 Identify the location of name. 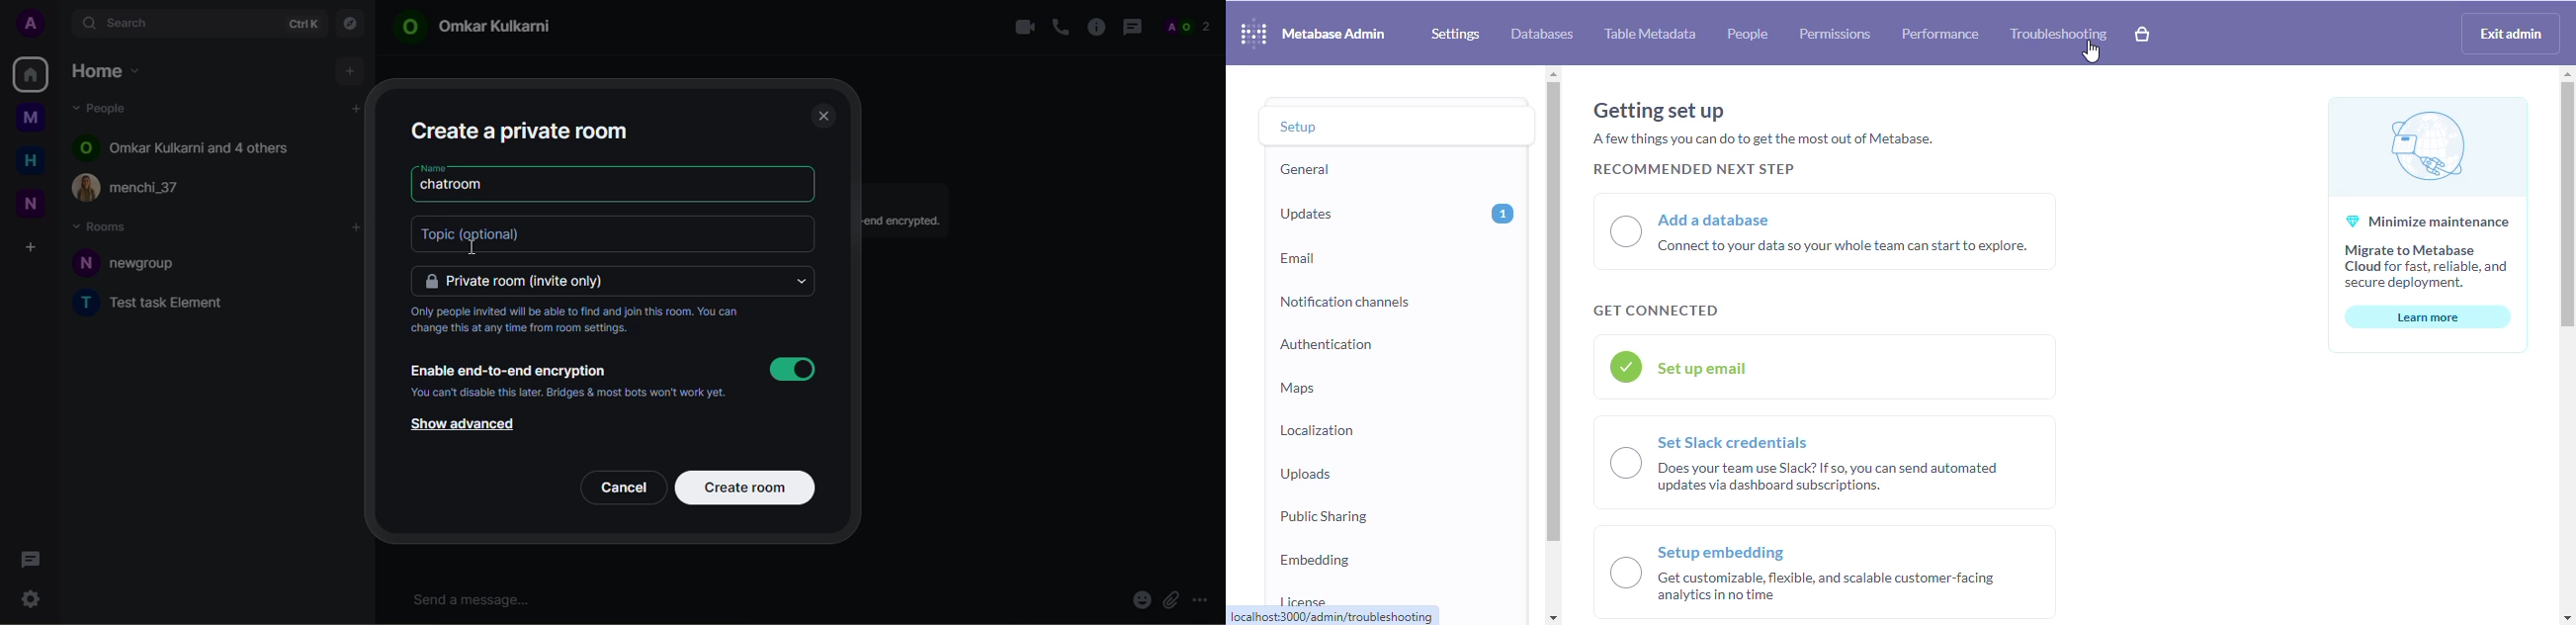
(432, 168).